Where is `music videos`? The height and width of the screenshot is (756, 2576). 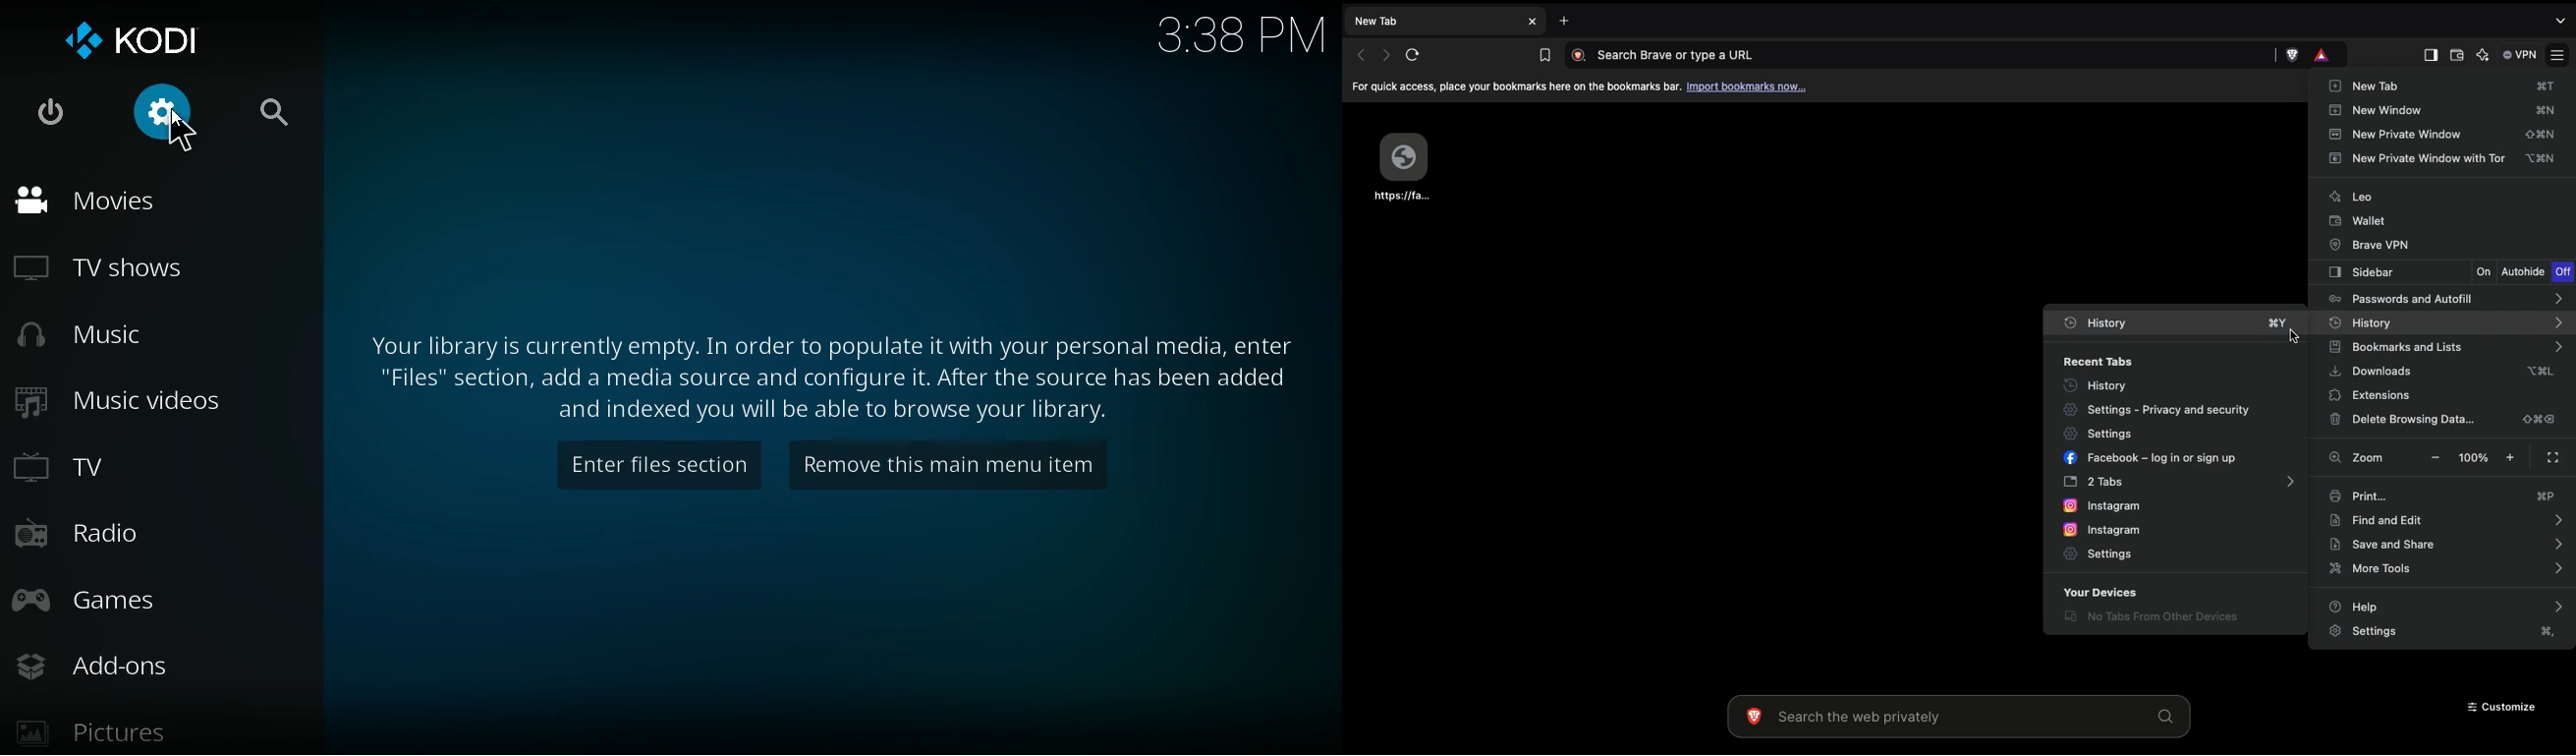 music videos is located at coordinates (162, 407).